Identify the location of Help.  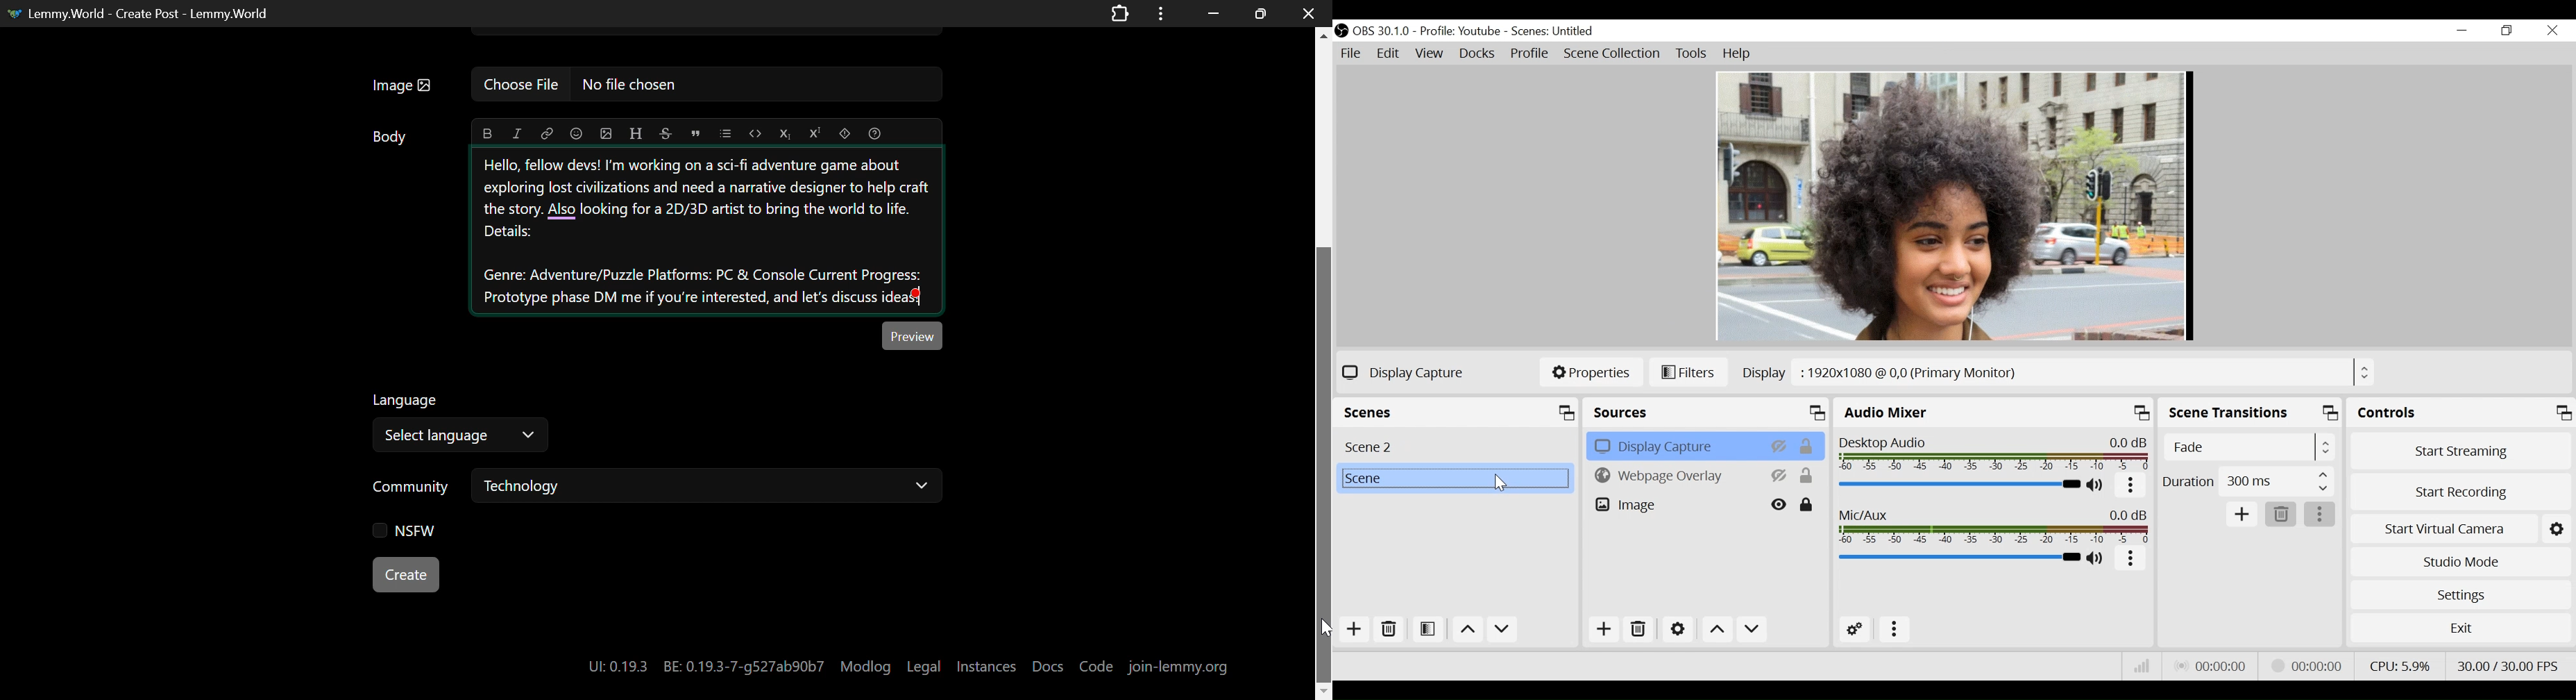
(1739, 55).